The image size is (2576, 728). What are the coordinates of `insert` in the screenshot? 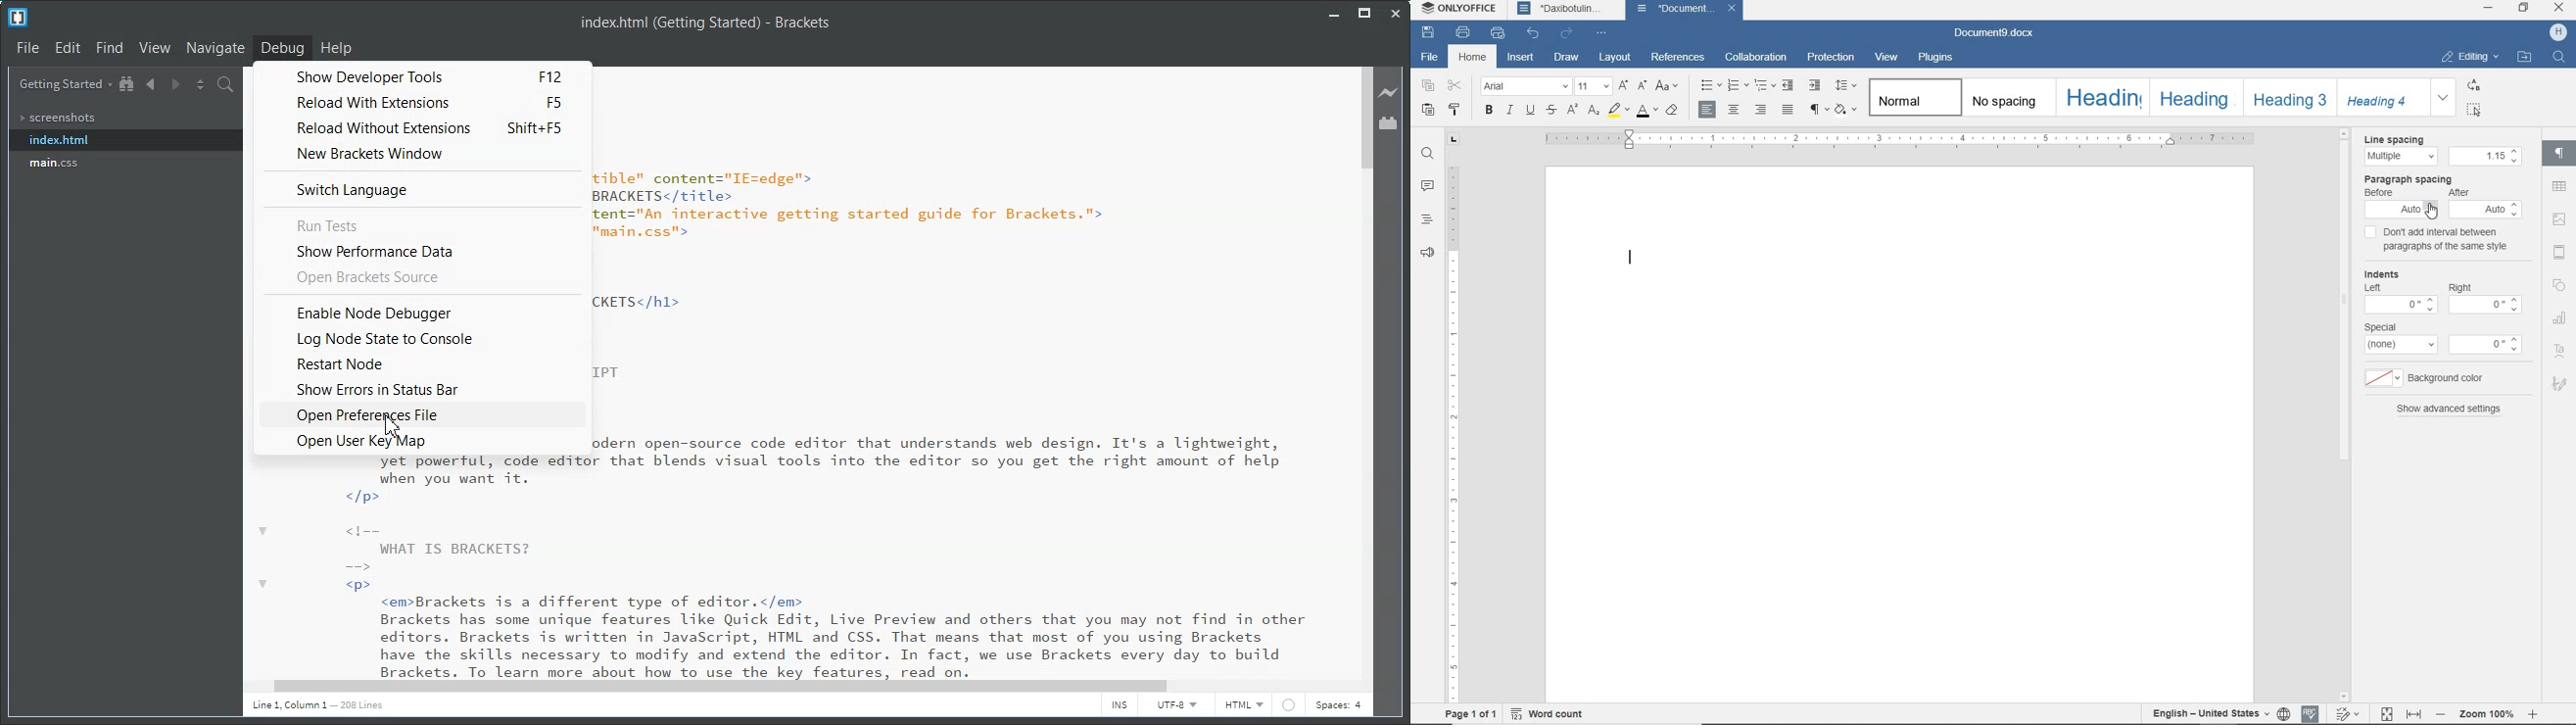 It's located at (1523, 58).